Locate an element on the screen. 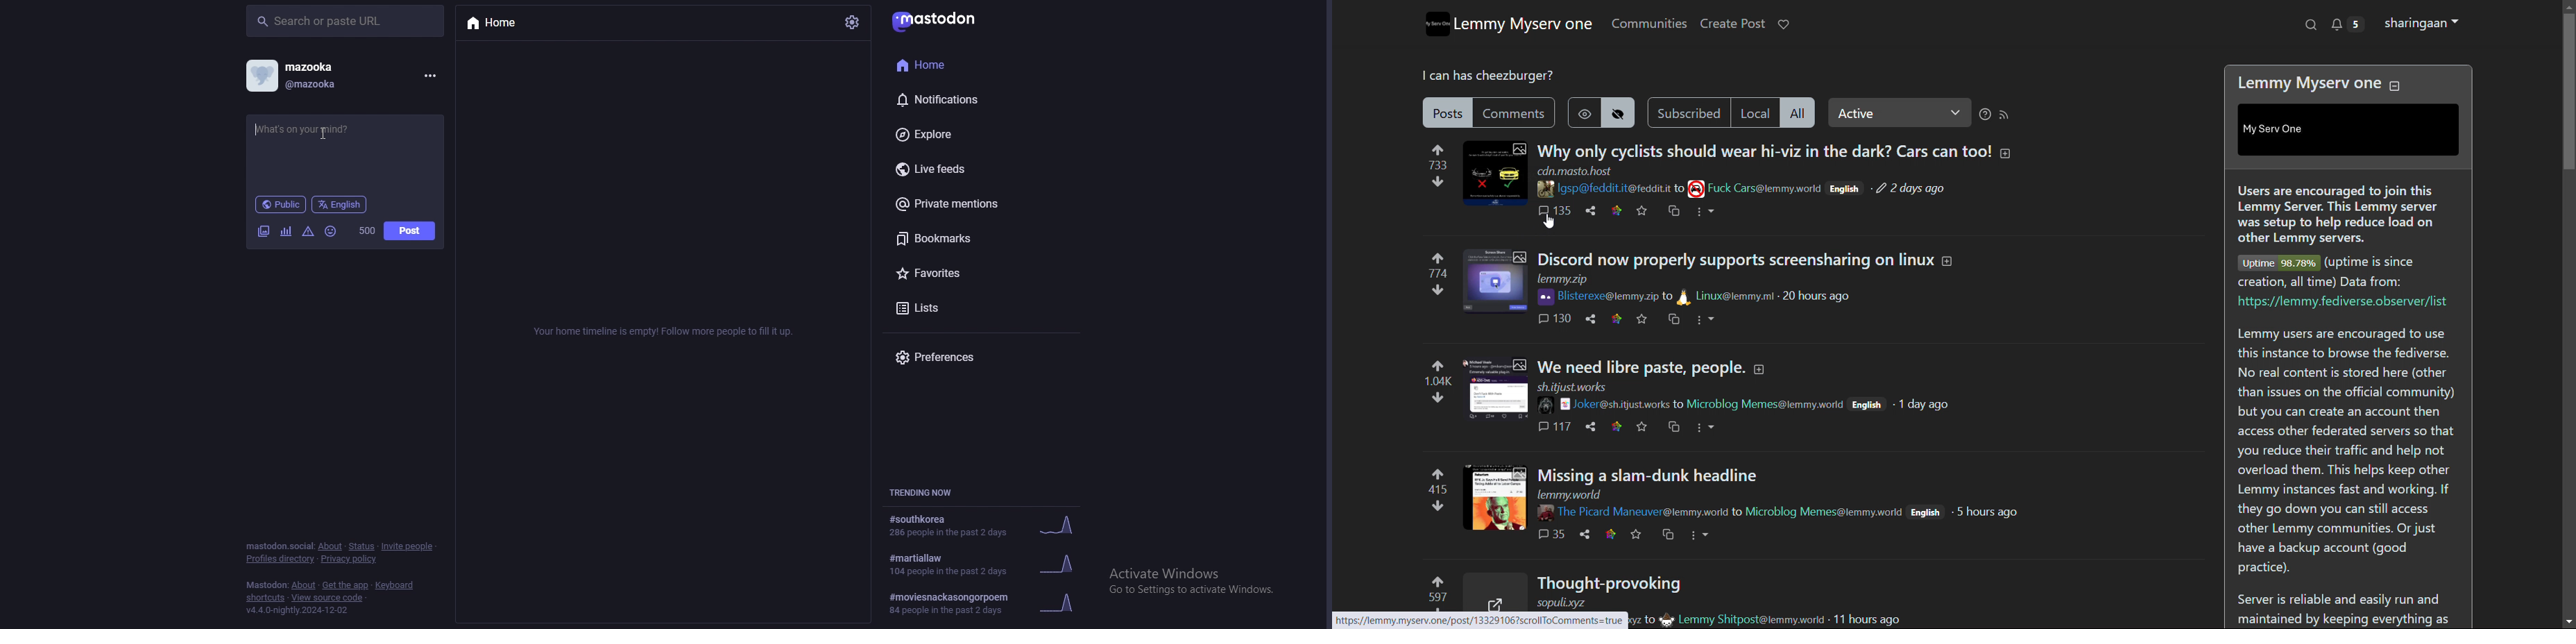  invite people is located at coordinates (409, 546).